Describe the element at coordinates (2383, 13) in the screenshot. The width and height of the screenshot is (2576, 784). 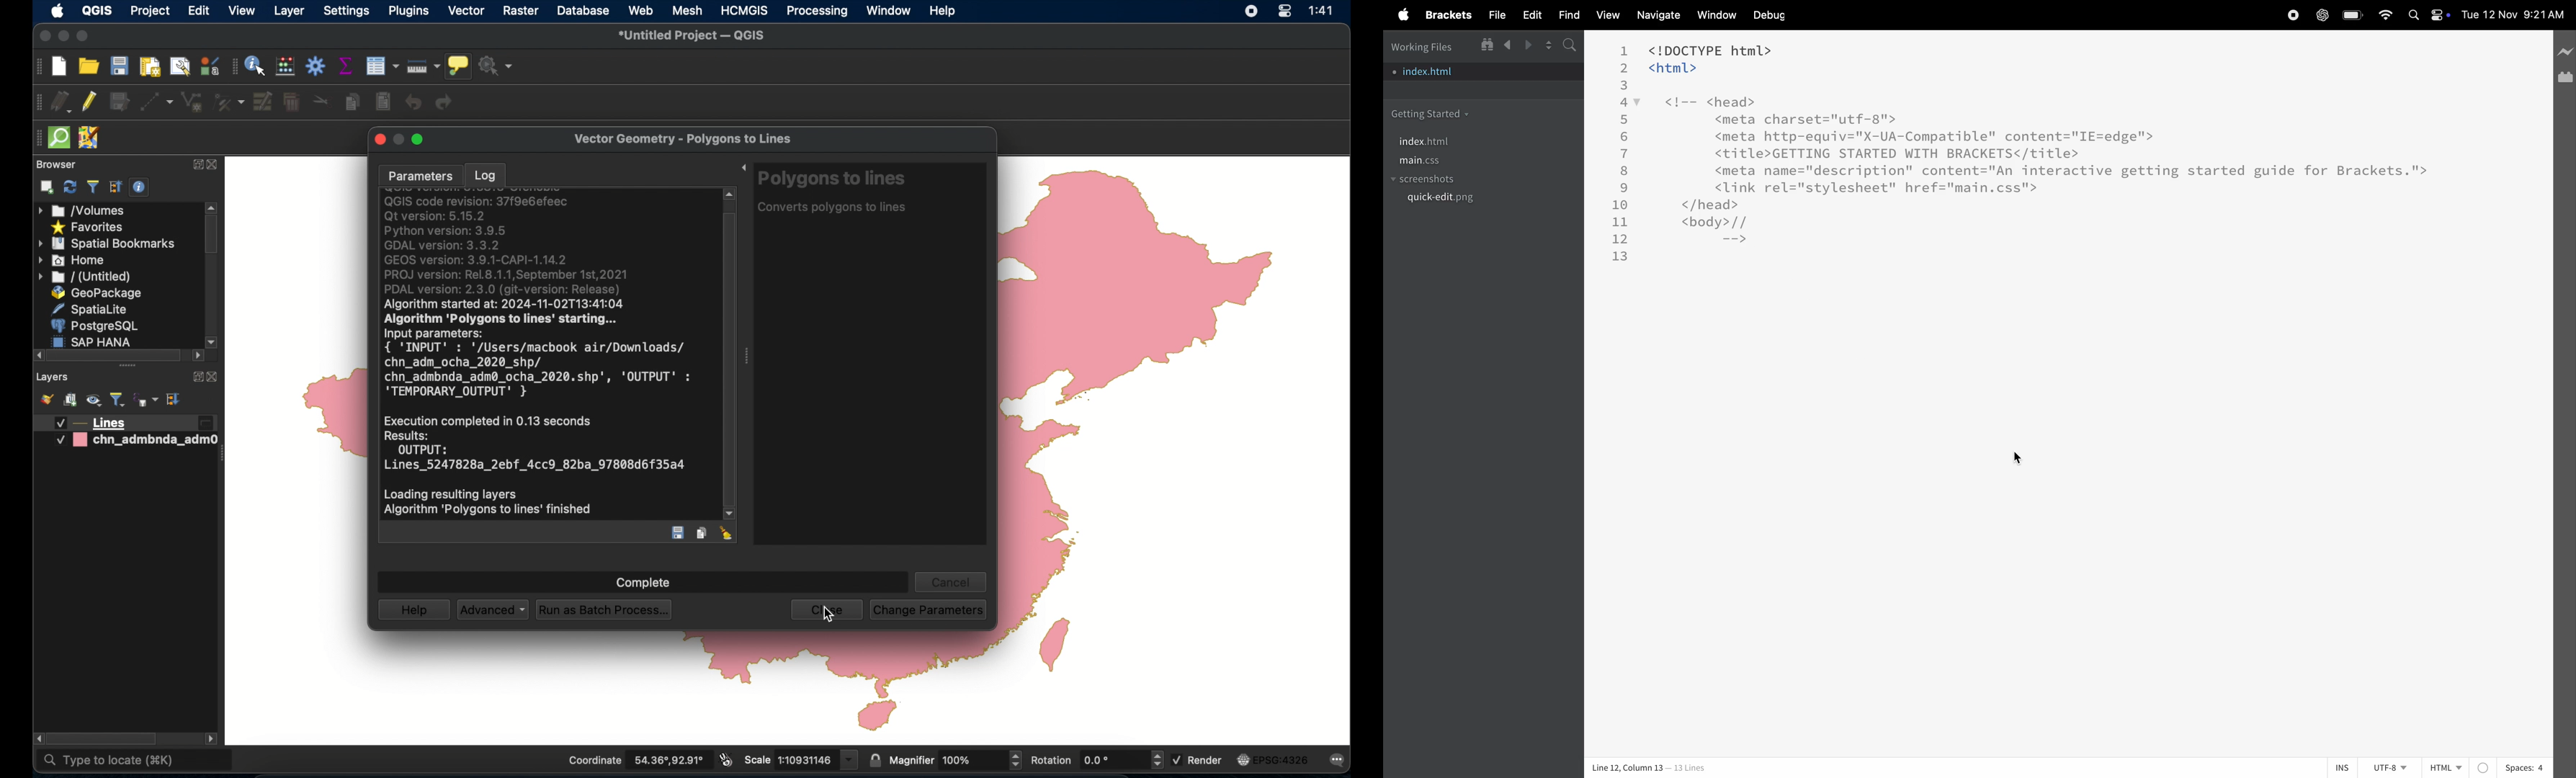
I see `wifi` at that location.